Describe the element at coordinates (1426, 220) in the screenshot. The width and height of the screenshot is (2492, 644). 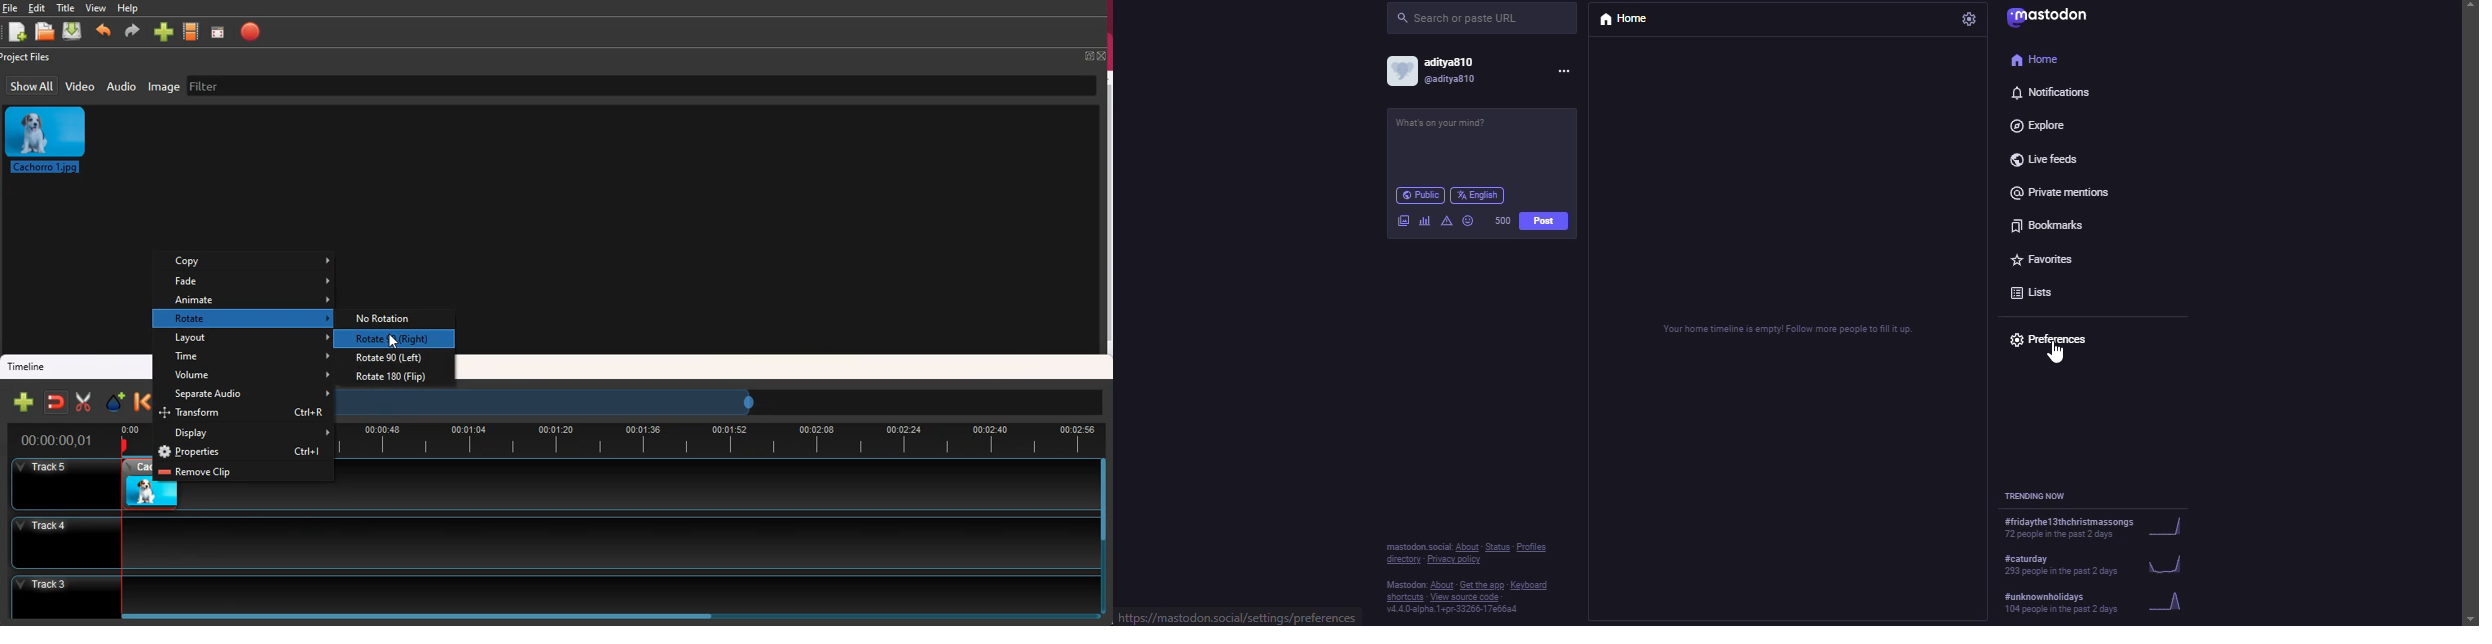
I see `polls` at that location.